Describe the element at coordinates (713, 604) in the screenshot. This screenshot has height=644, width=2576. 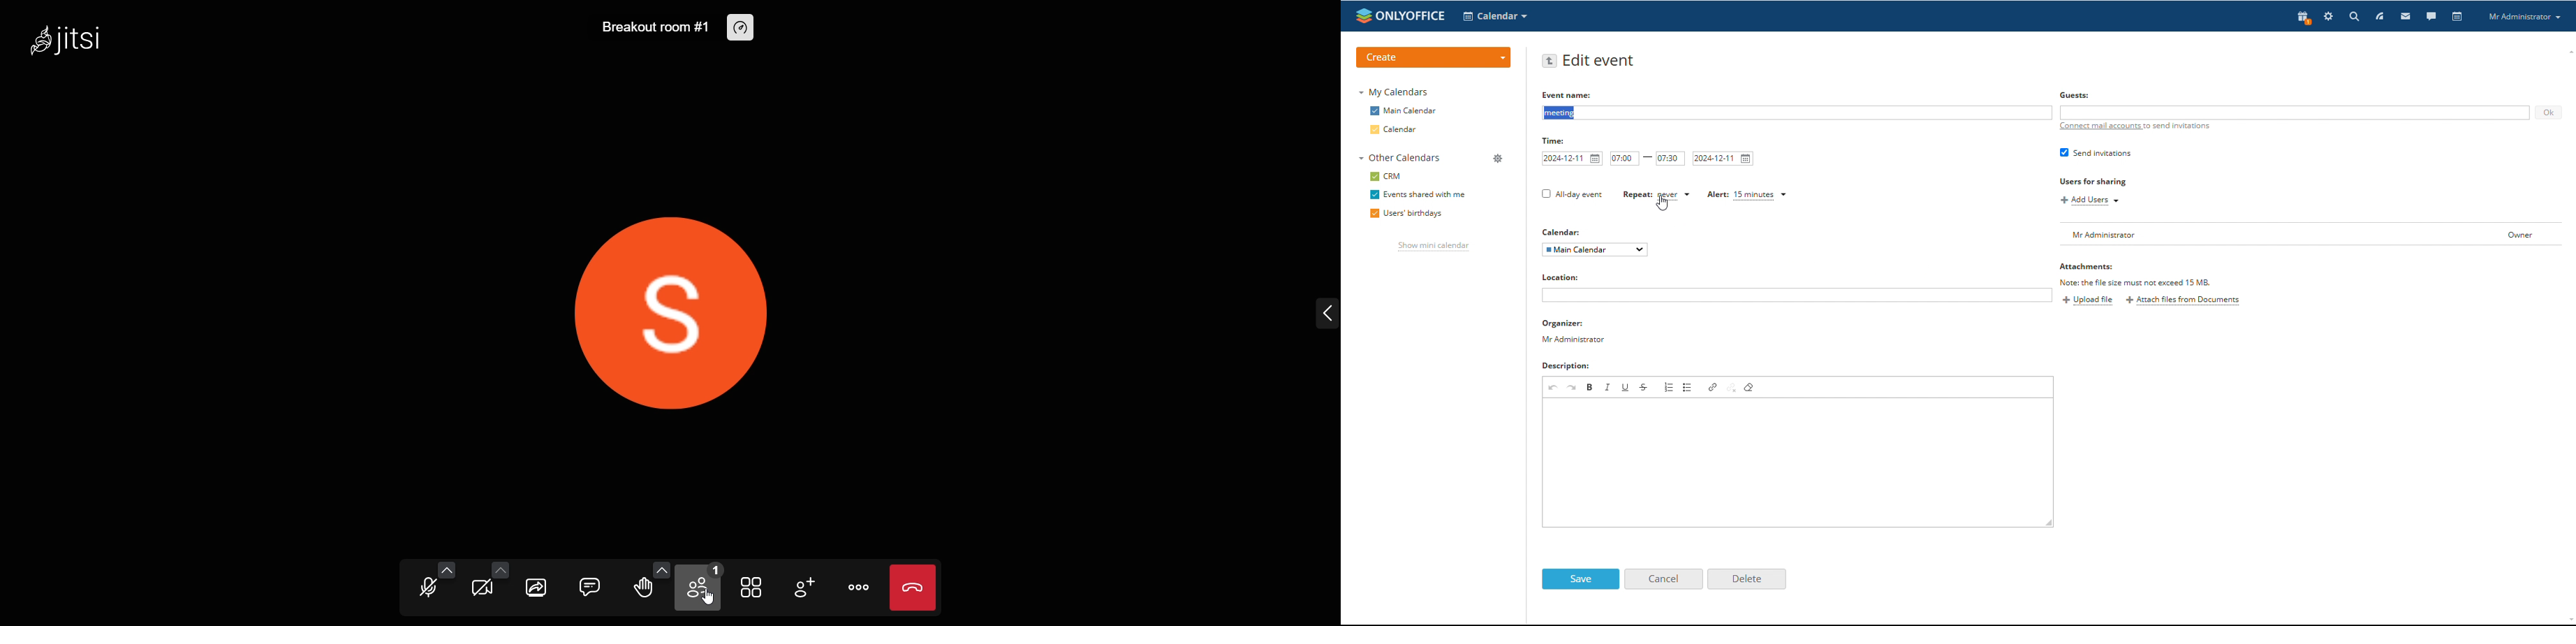
I see `cursor` at that location.